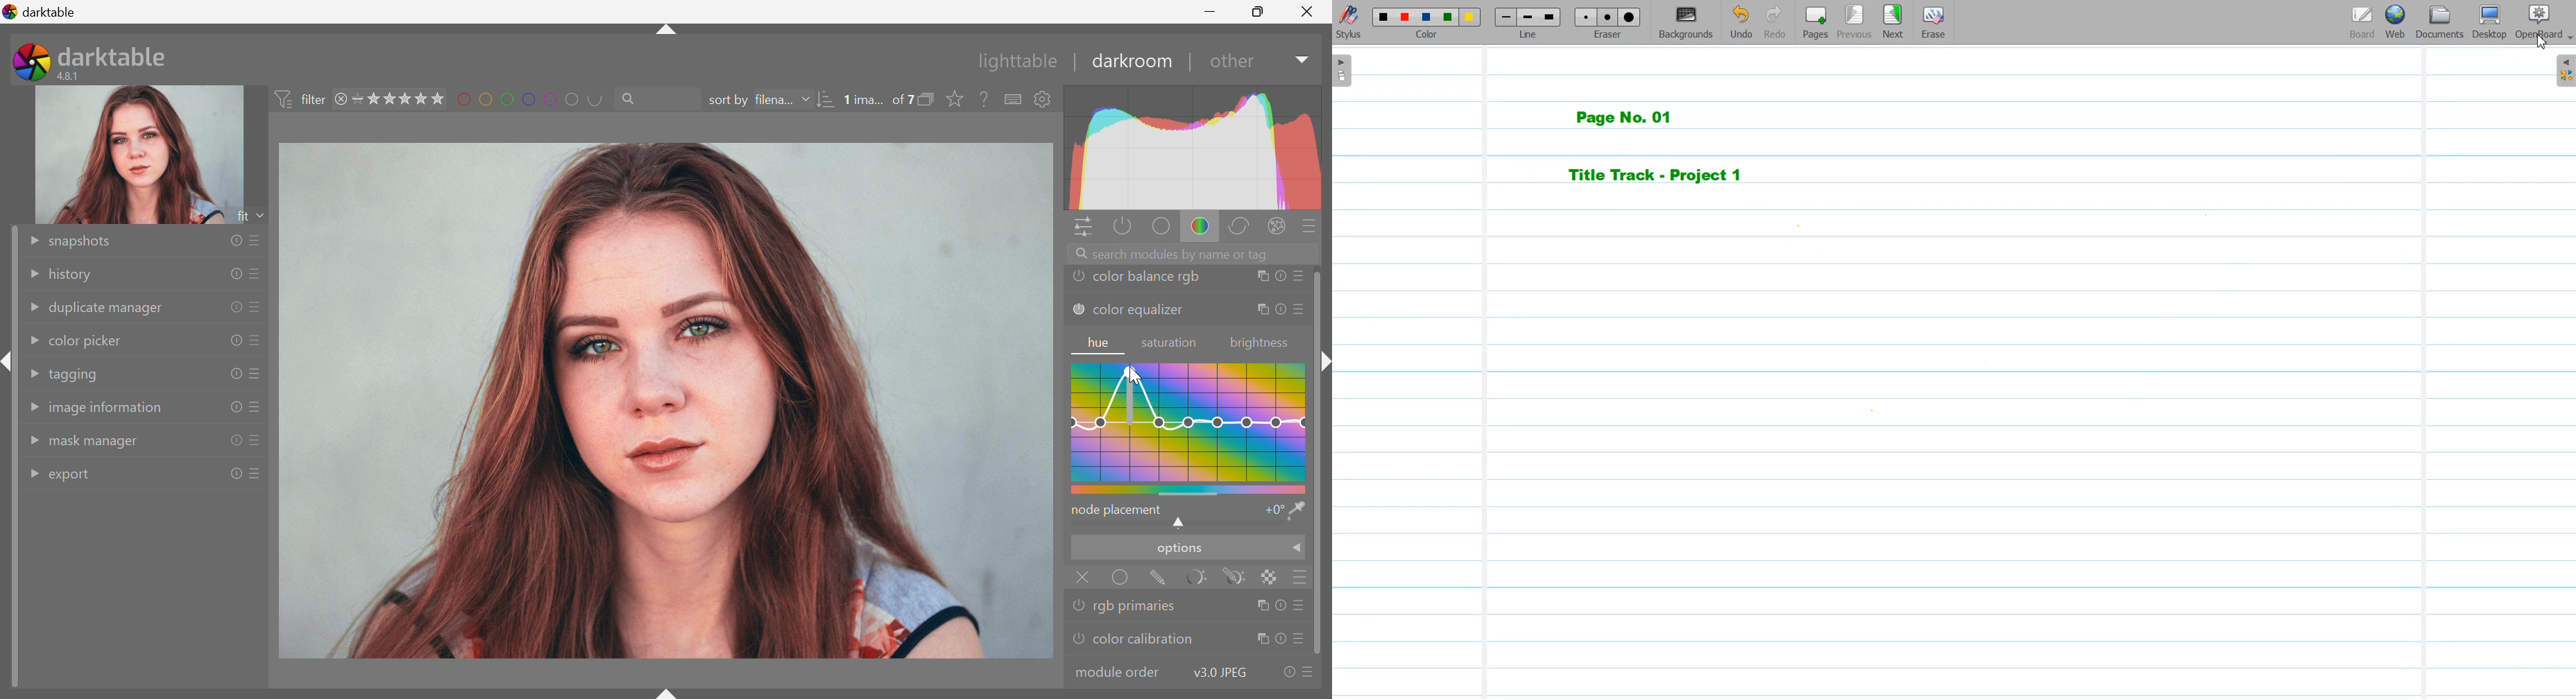 The width and height of the screenshot is (2576, 700). What do you see at coordinates (2439, 22) in the screenshot?
I see `Documents` at bounding box center [2439, 22].